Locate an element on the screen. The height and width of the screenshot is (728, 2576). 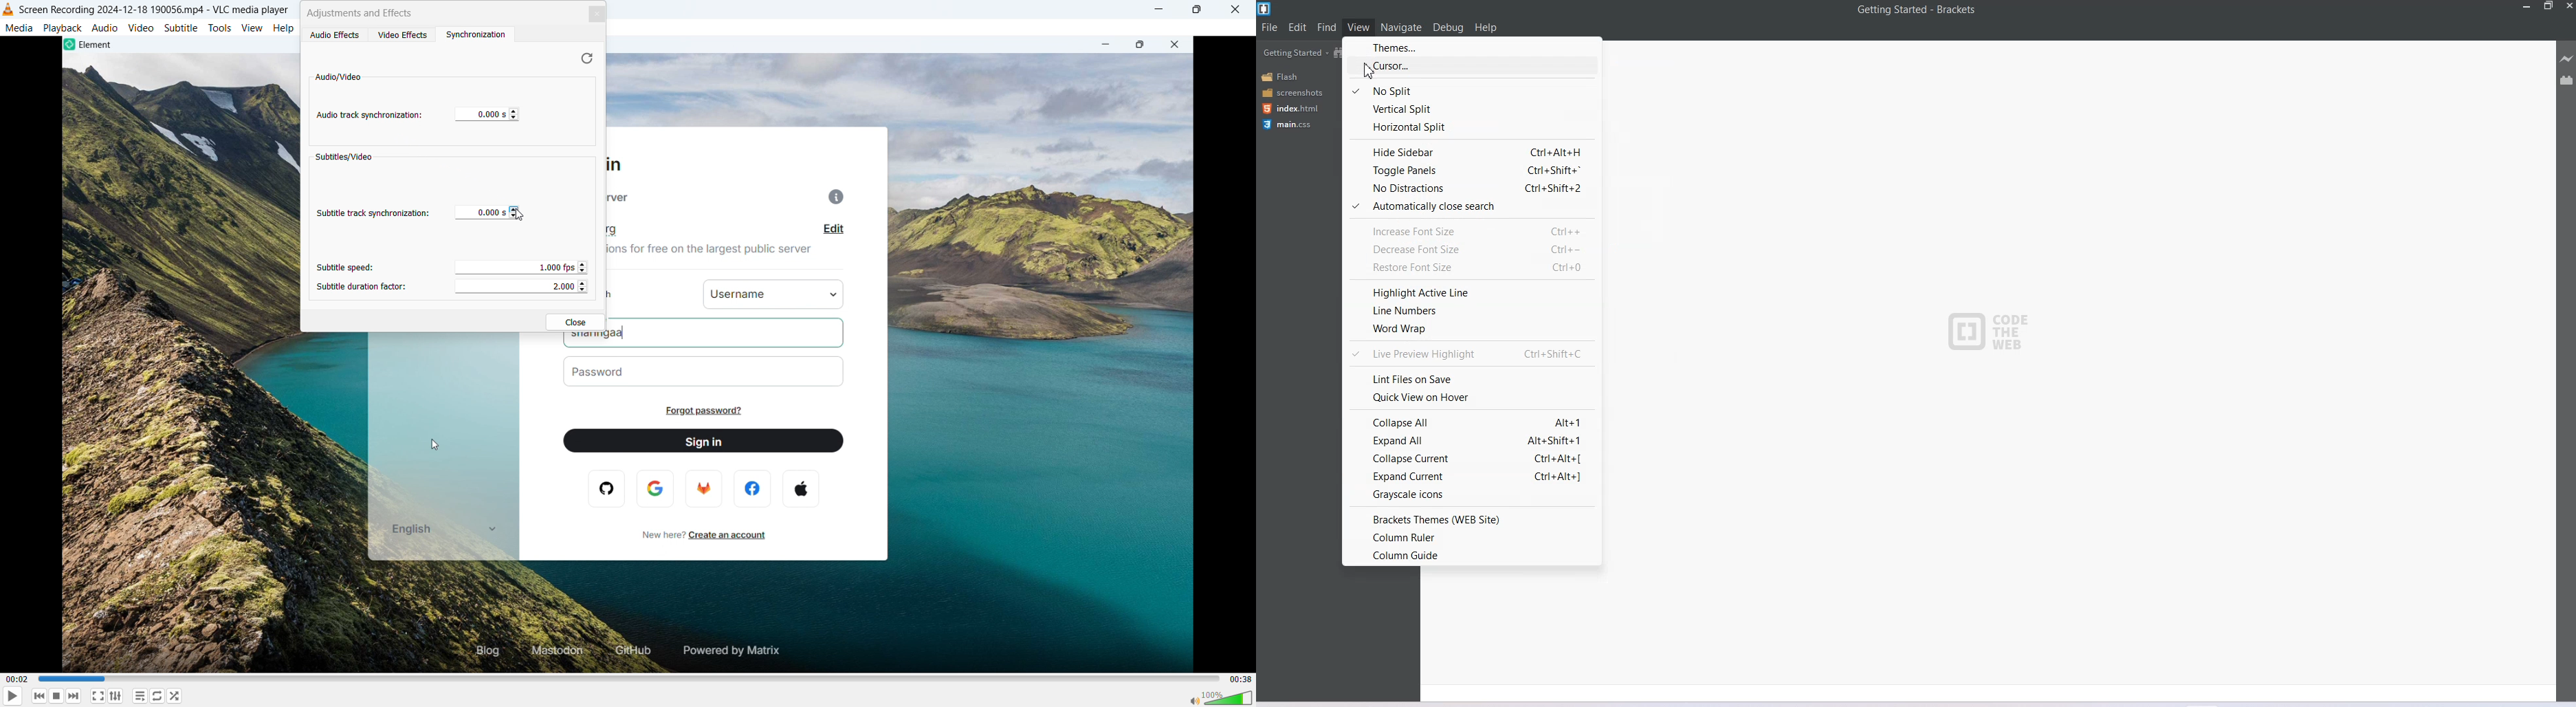
screen recording 2024-12-188 190056 mp4 -vlc media player is located at coordinates (156, 9).